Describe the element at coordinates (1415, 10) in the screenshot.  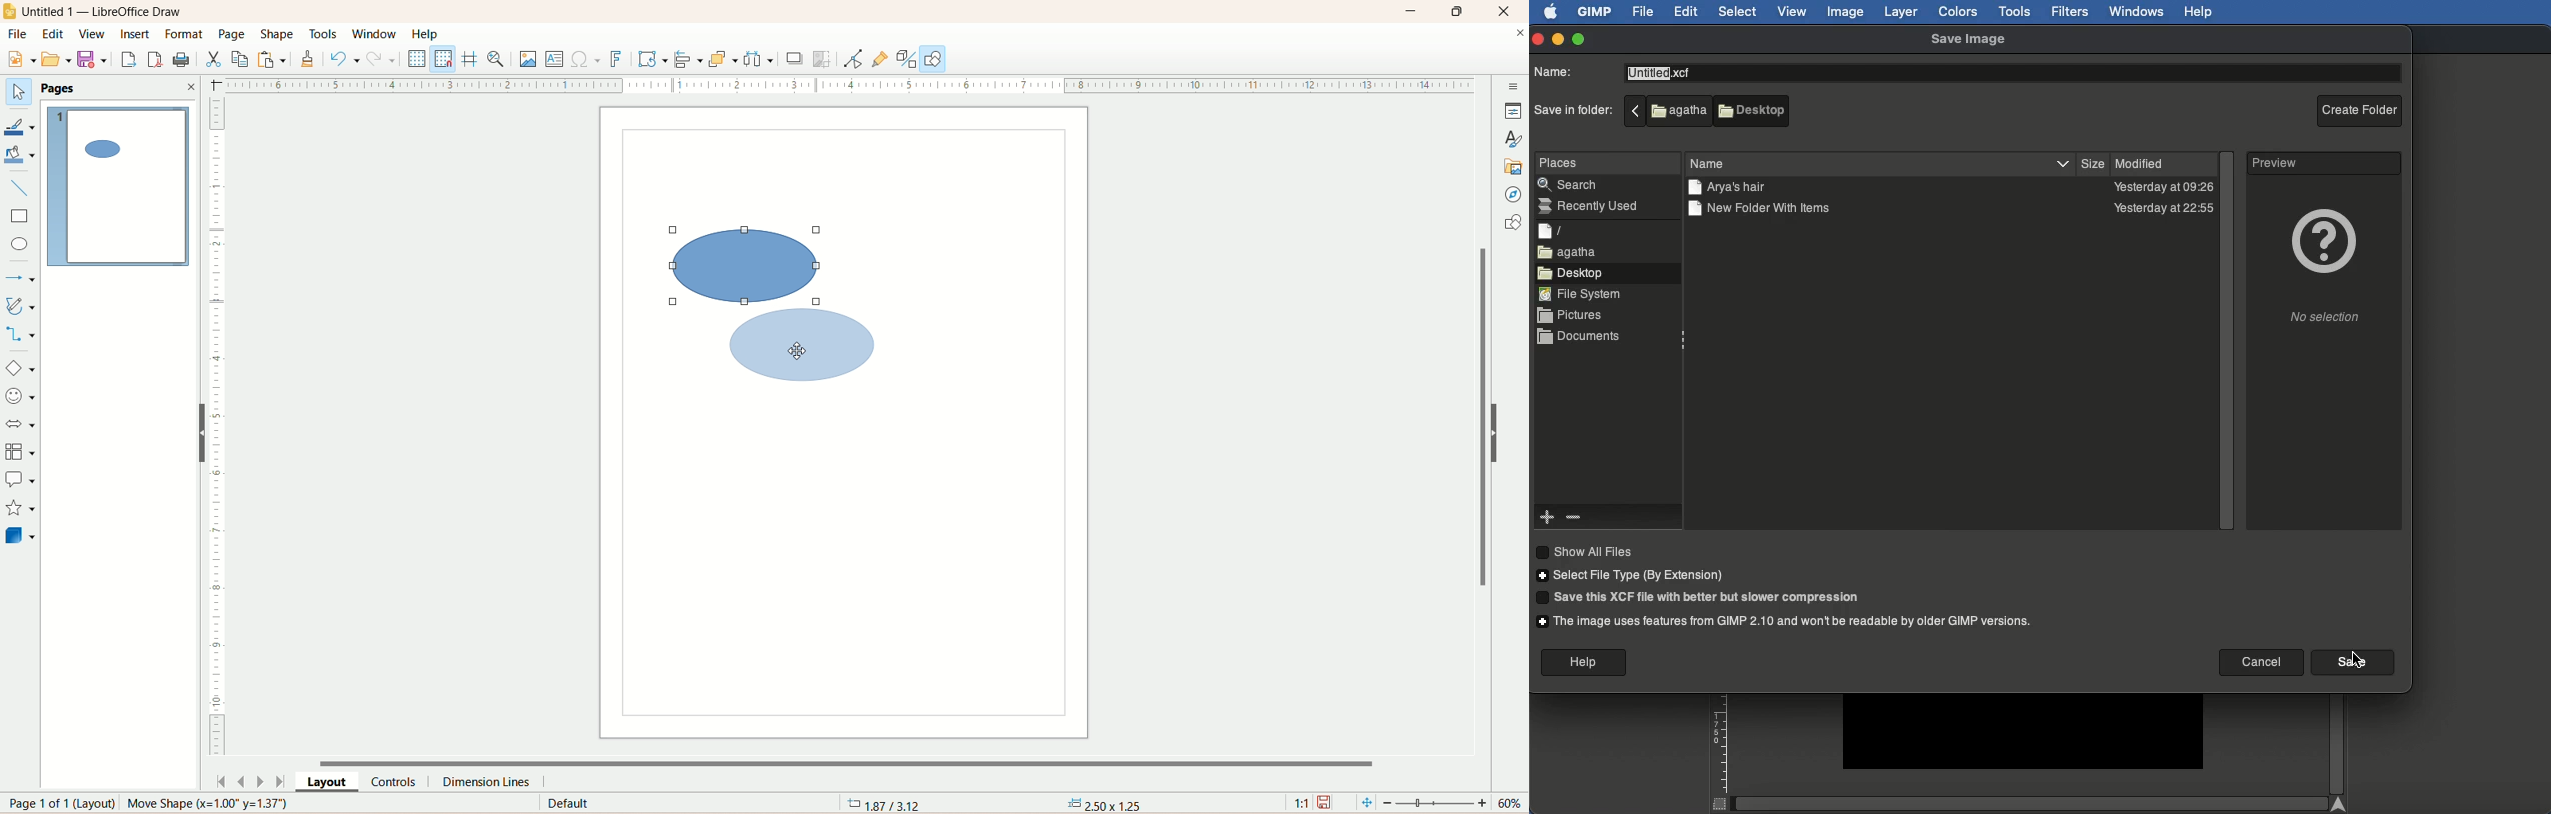
I see `minimize` at that location.